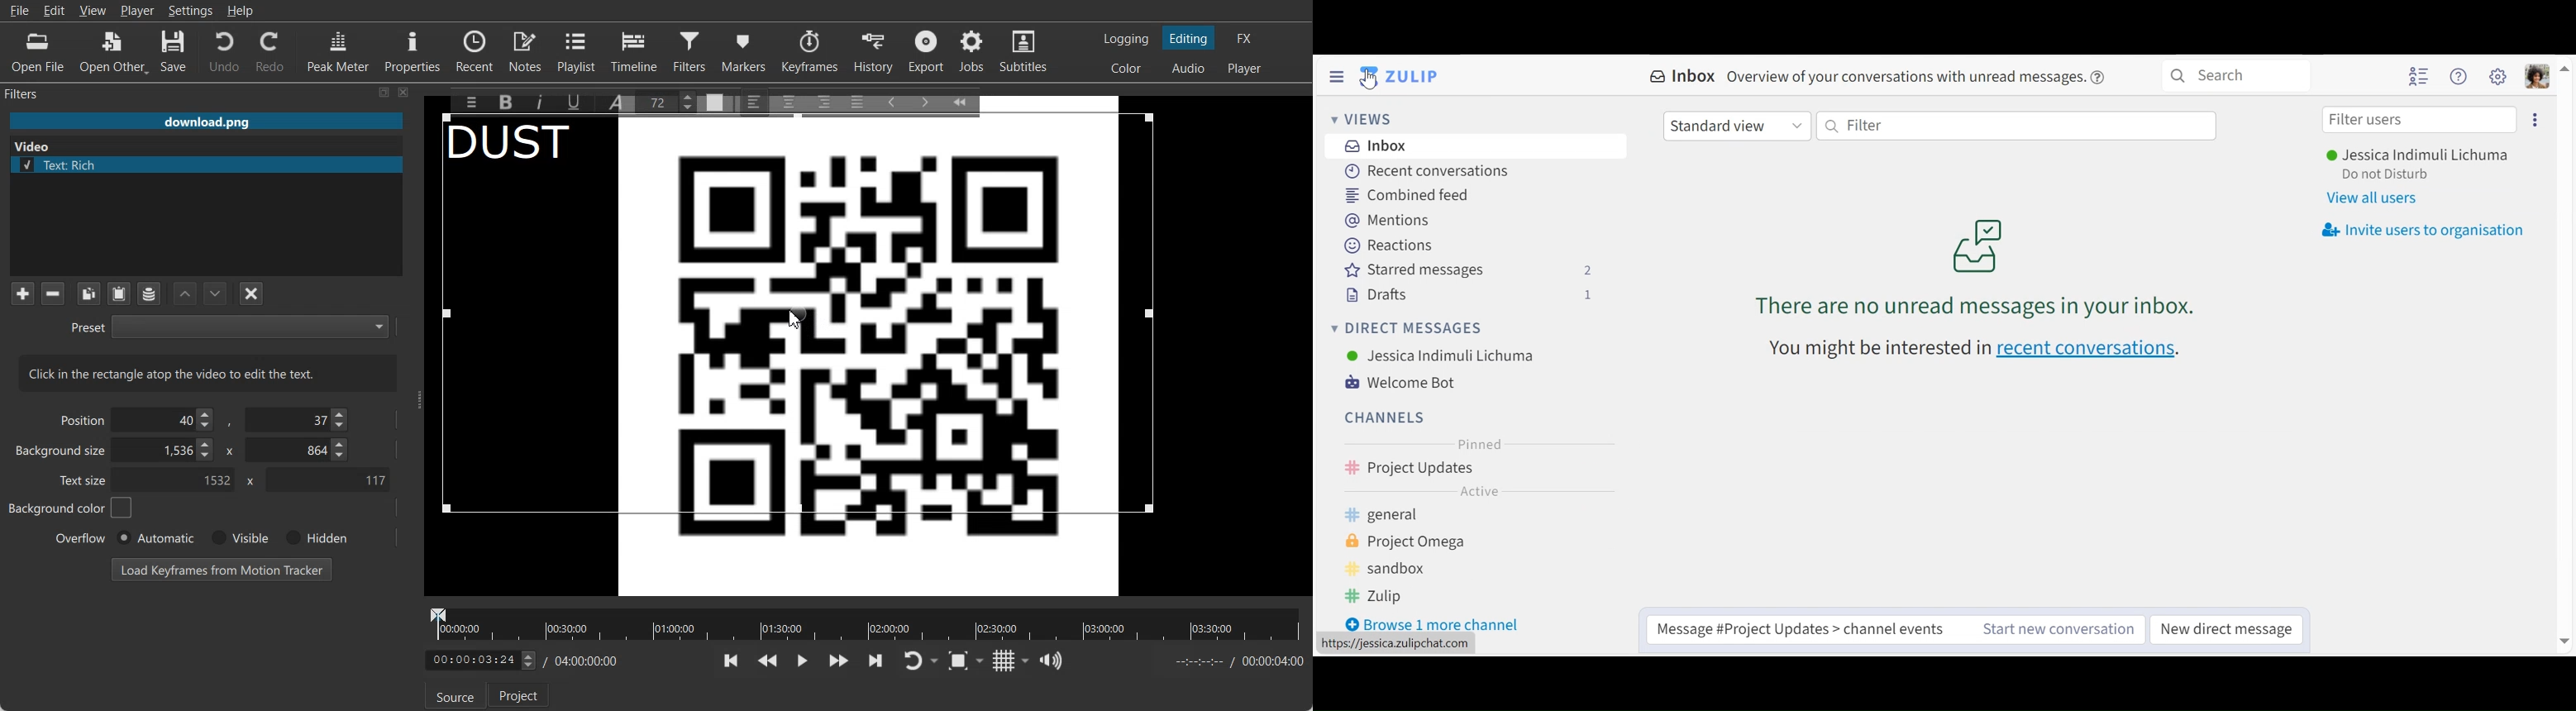  What do you see at coordinates (298, 451) in the screenshot?
I see `Background size Y- Co-ordinate` at bounding box center [298, 451].